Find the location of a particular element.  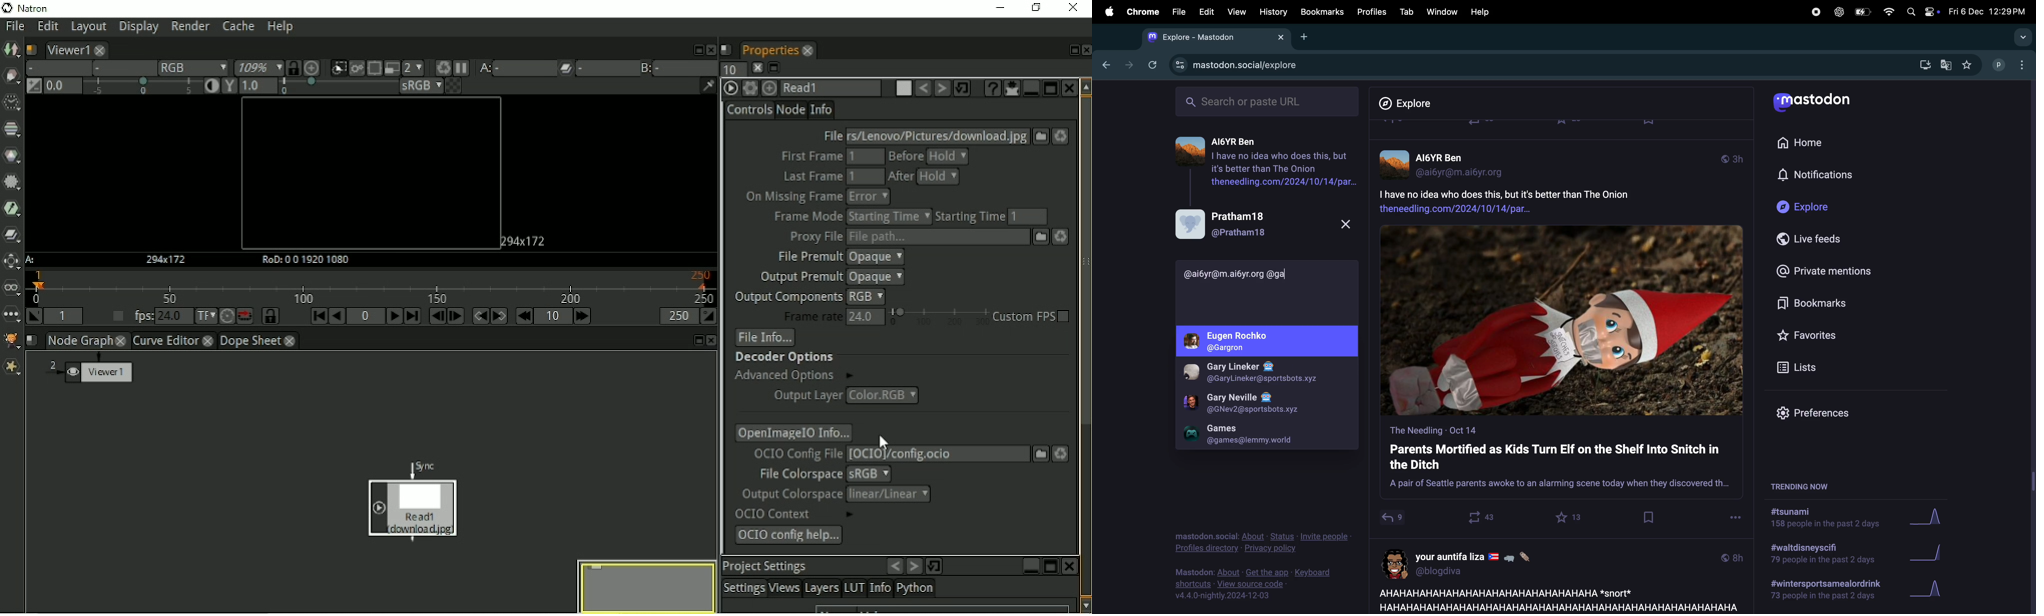

profiles is located at coordinates (1369, 12).